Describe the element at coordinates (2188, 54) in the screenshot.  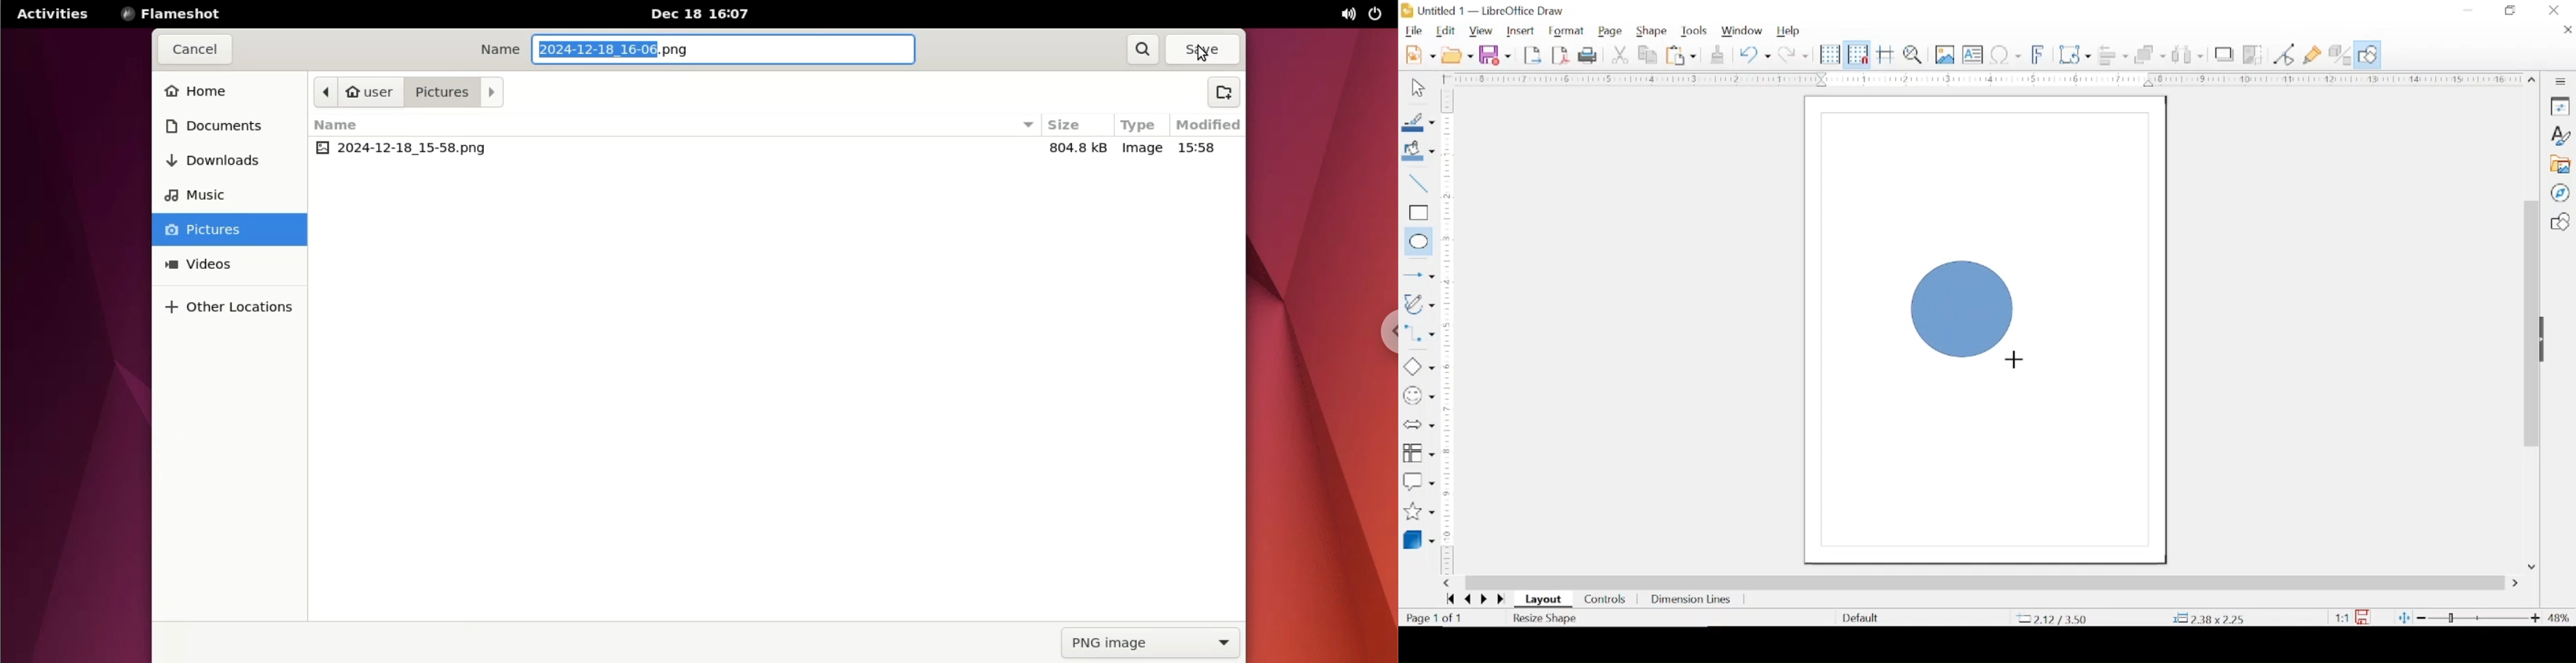
I see `select at least three objects to distribute` at that location.